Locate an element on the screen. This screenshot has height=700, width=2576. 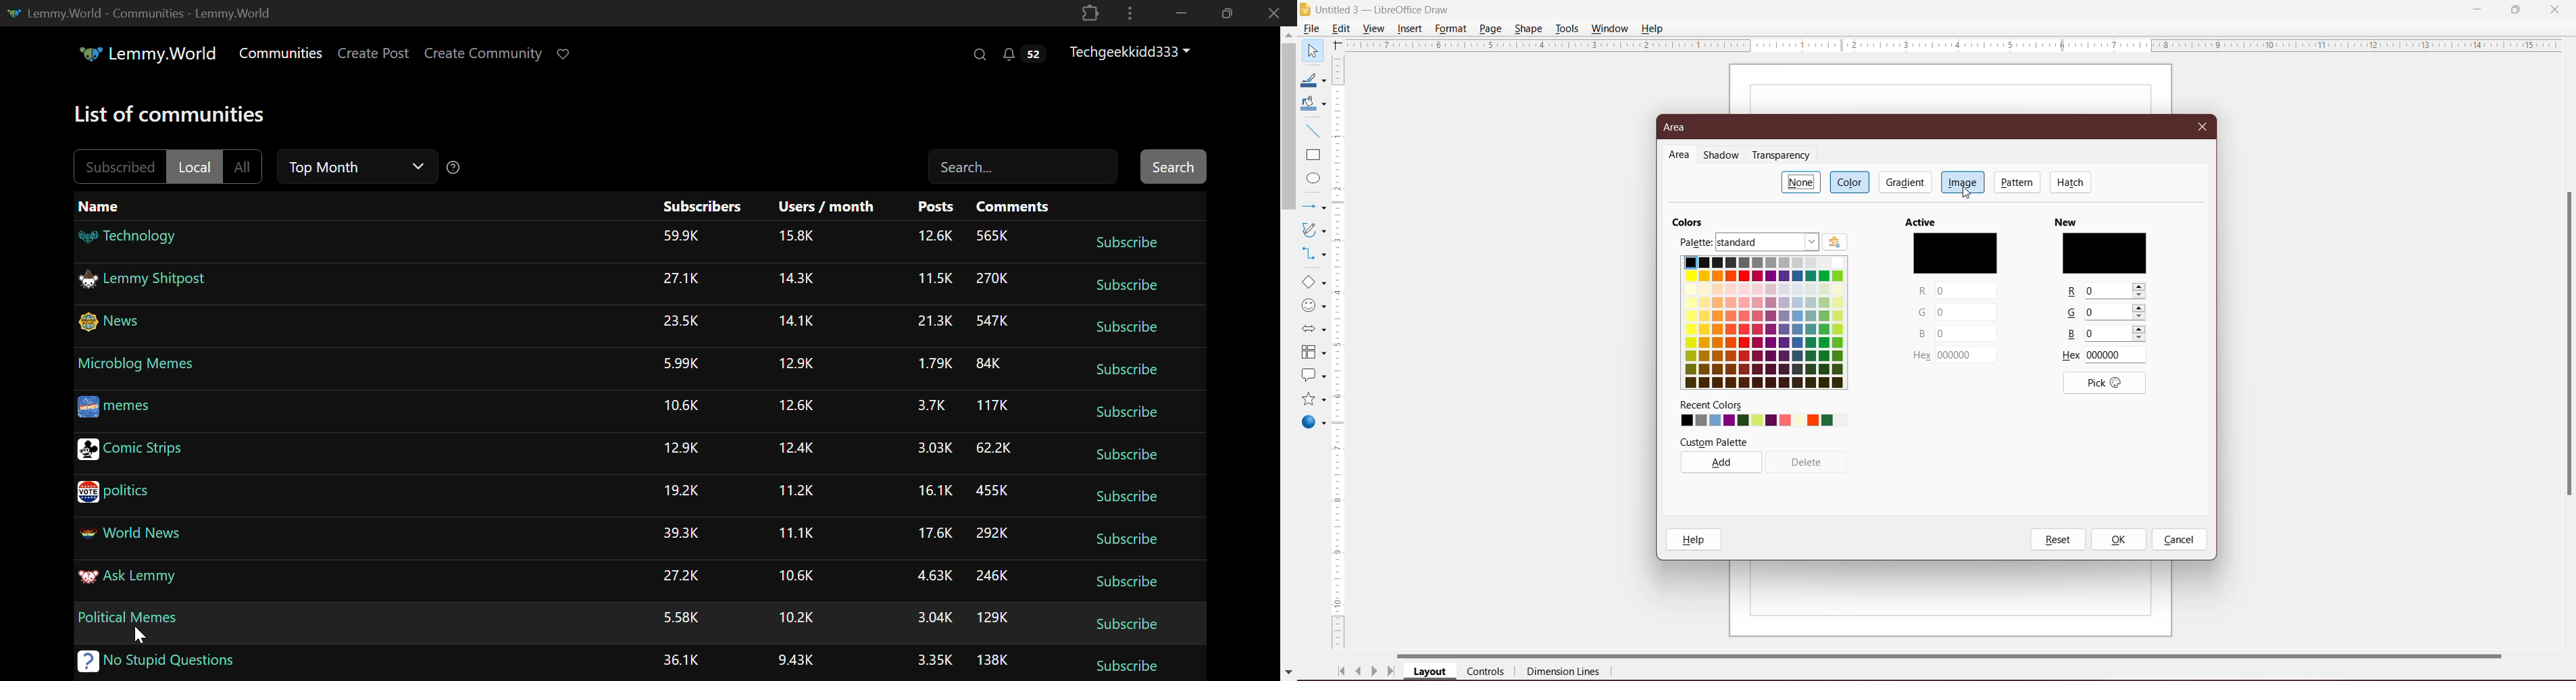
Amount is located at coordinates (797, 532).